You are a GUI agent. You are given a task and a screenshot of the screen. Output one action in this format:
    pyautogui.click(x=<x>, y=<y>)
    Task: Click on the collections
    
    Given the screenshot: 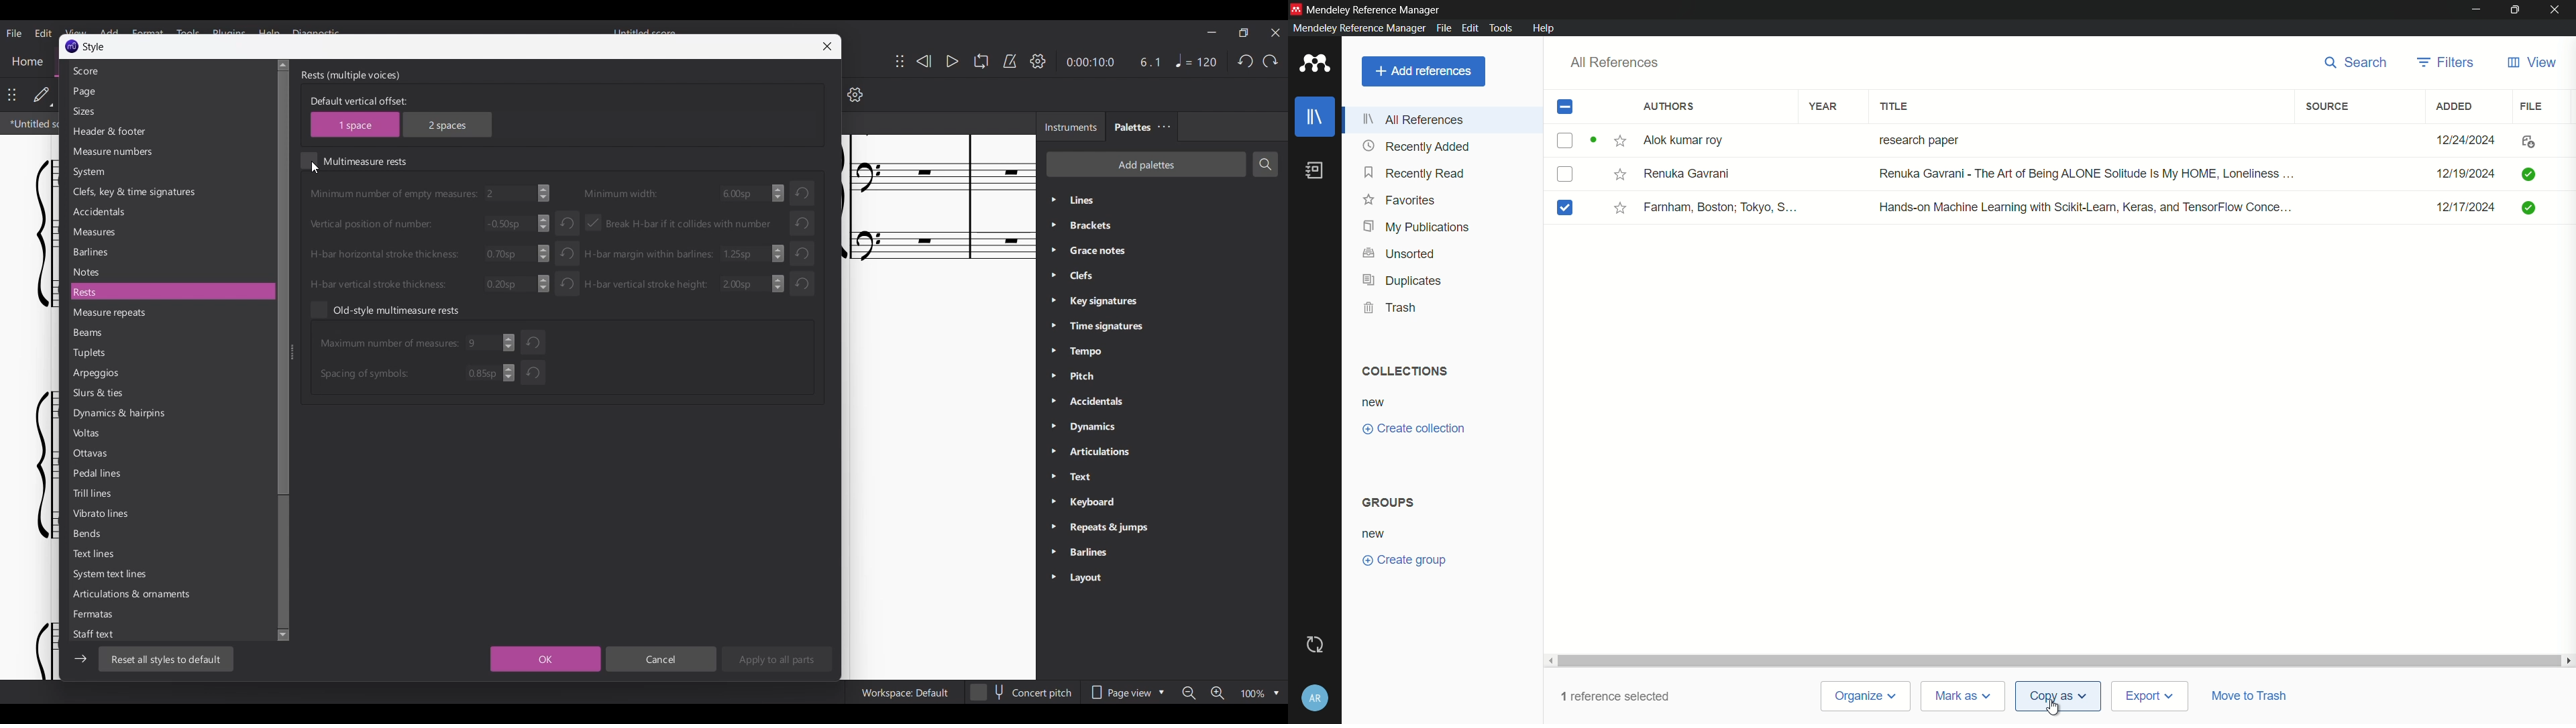 What is the action you would take?
    pyautogui.click(x=1405, y=371)
    